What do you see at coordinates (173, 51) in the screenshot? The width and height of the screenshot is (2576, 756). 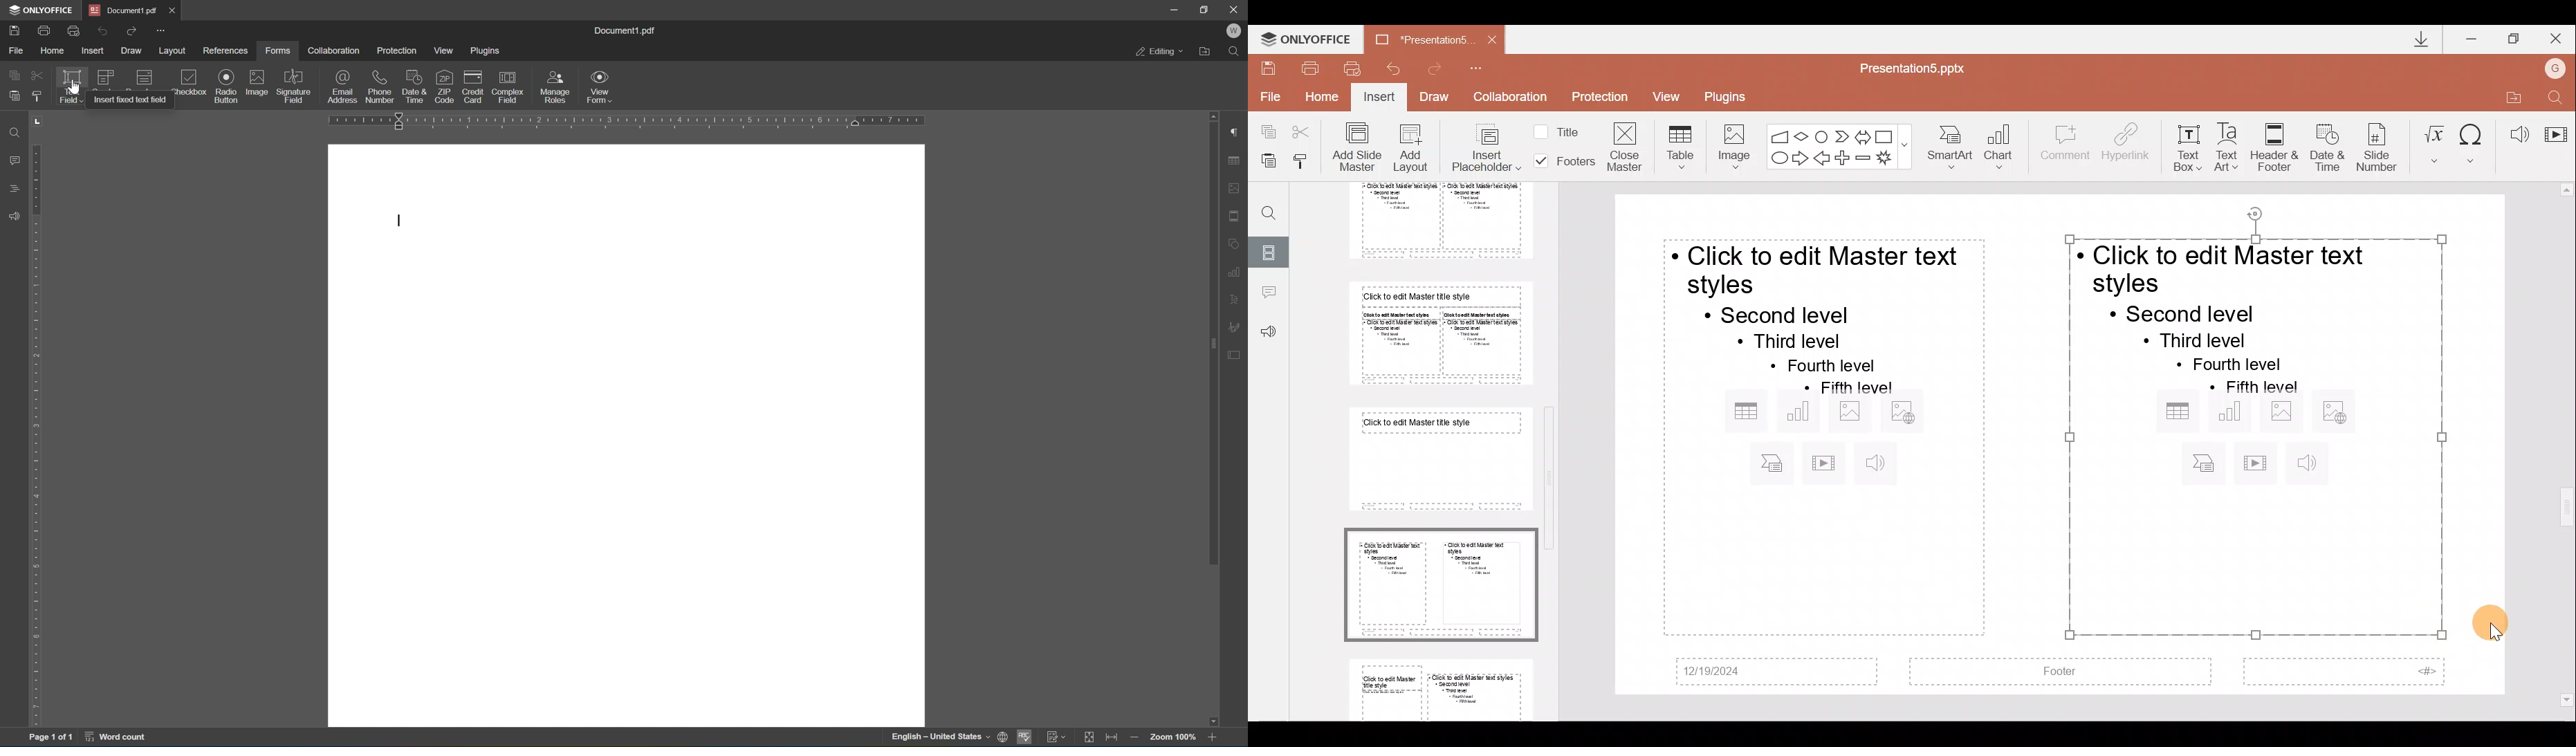 I see `layout` at bounding box center [173, 51].